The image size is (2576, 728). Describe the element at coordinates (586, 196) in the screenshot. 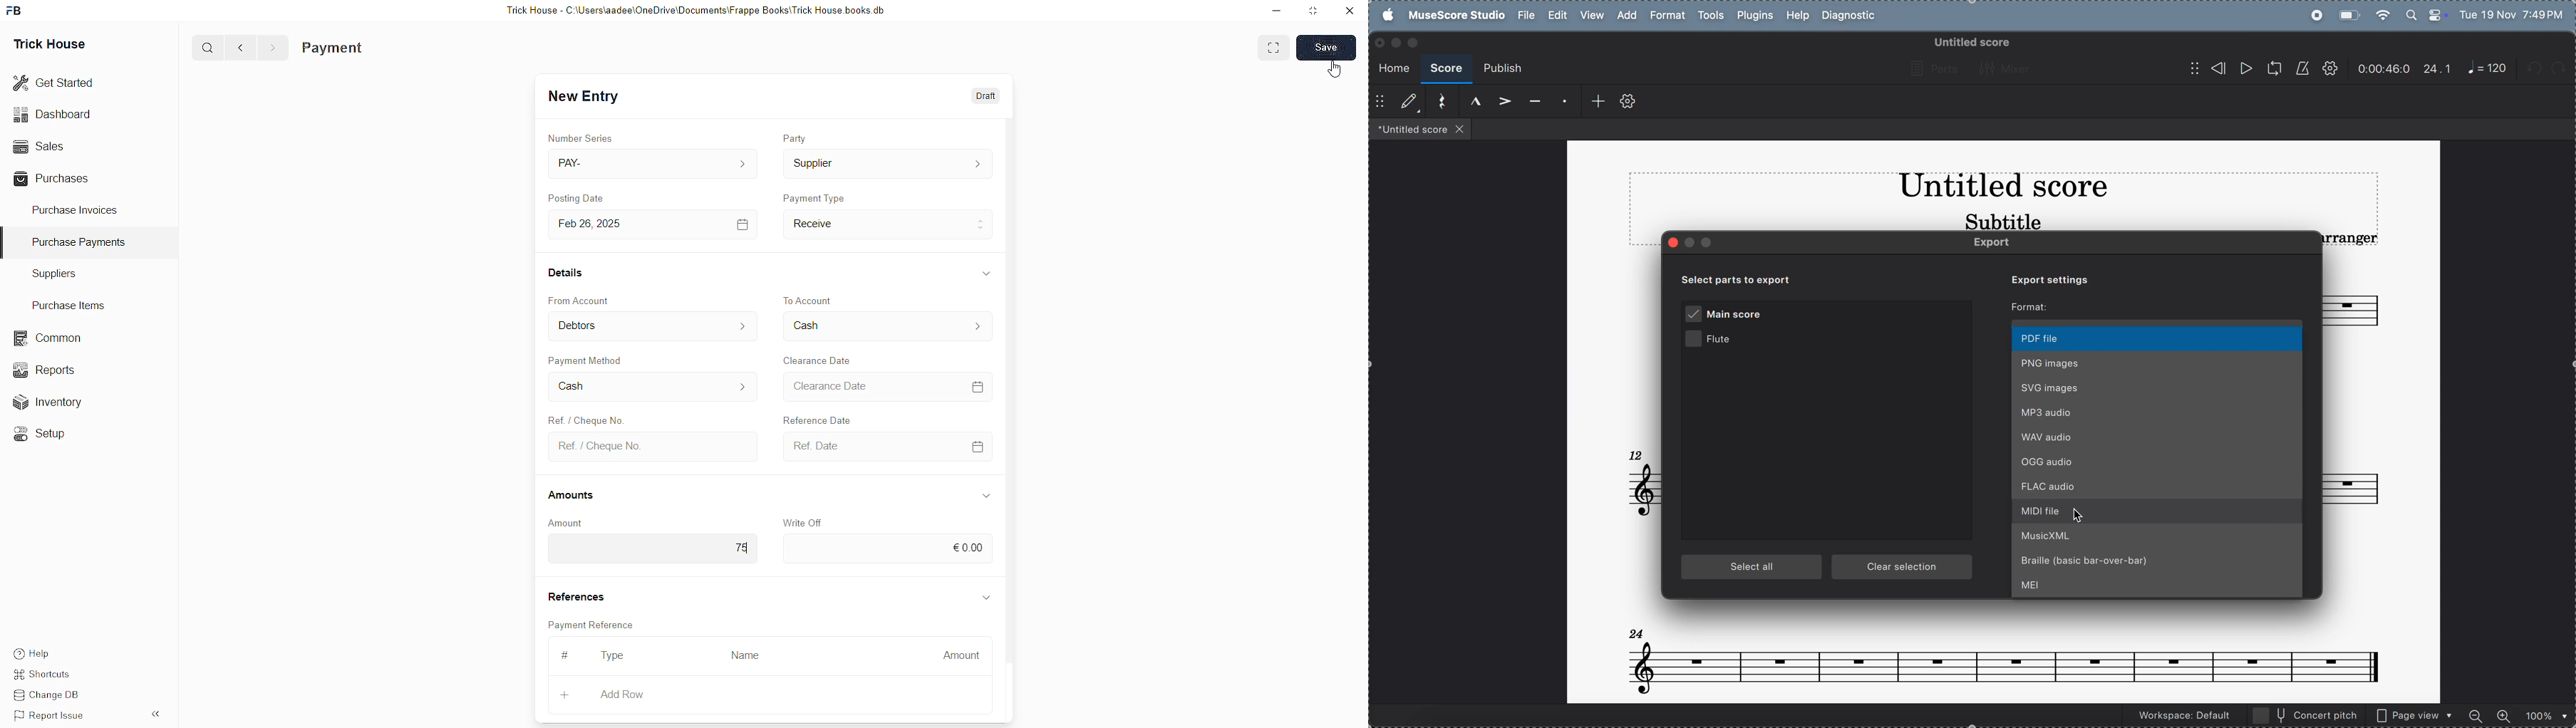

I see `Posting Date` at that location.